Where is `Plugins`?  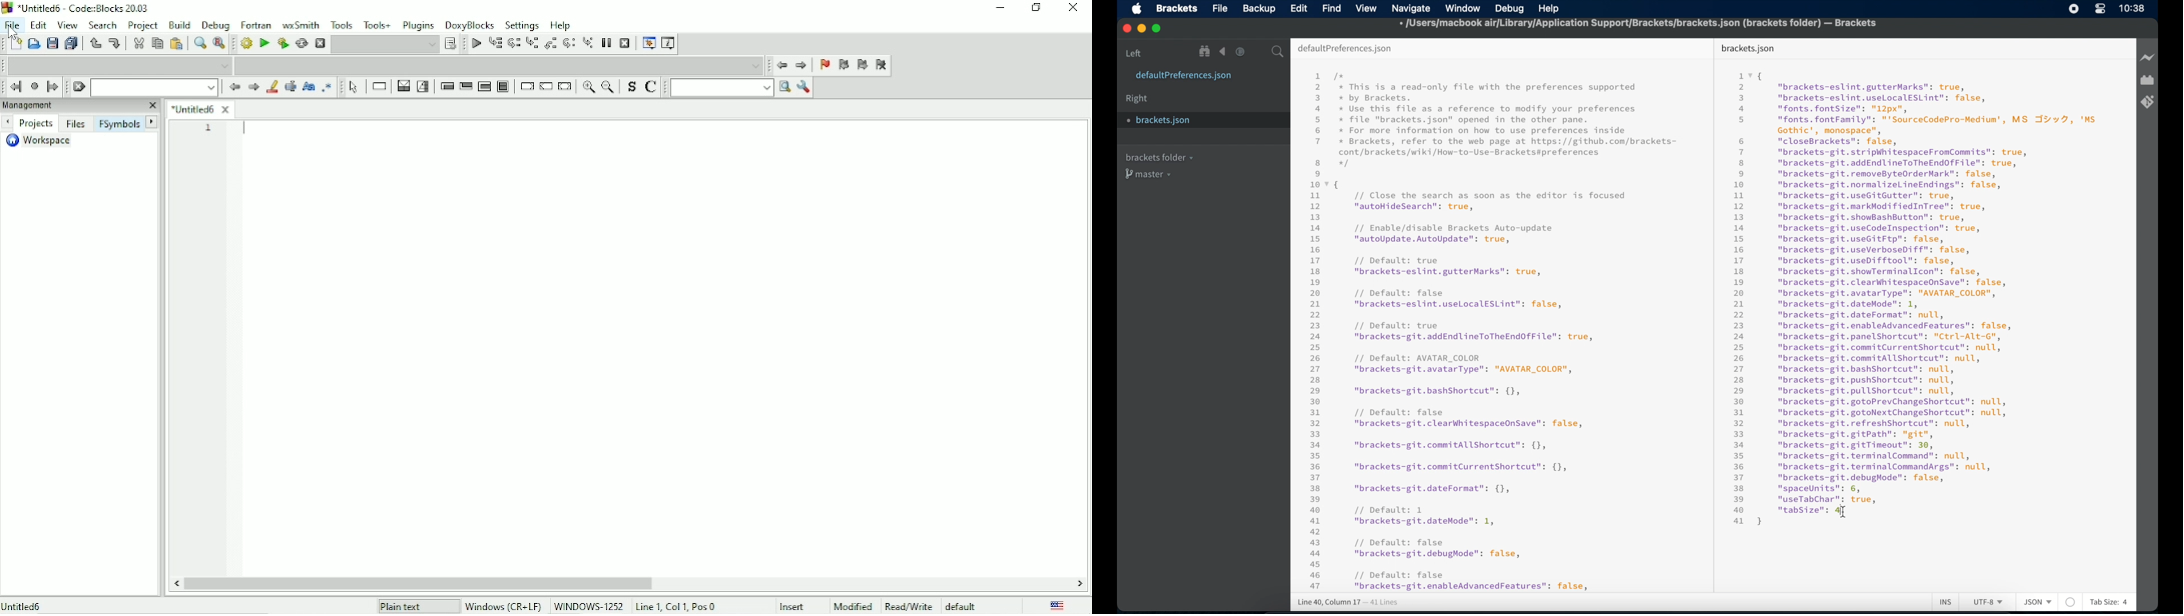
Plugins is located at coordinates (417, 25).